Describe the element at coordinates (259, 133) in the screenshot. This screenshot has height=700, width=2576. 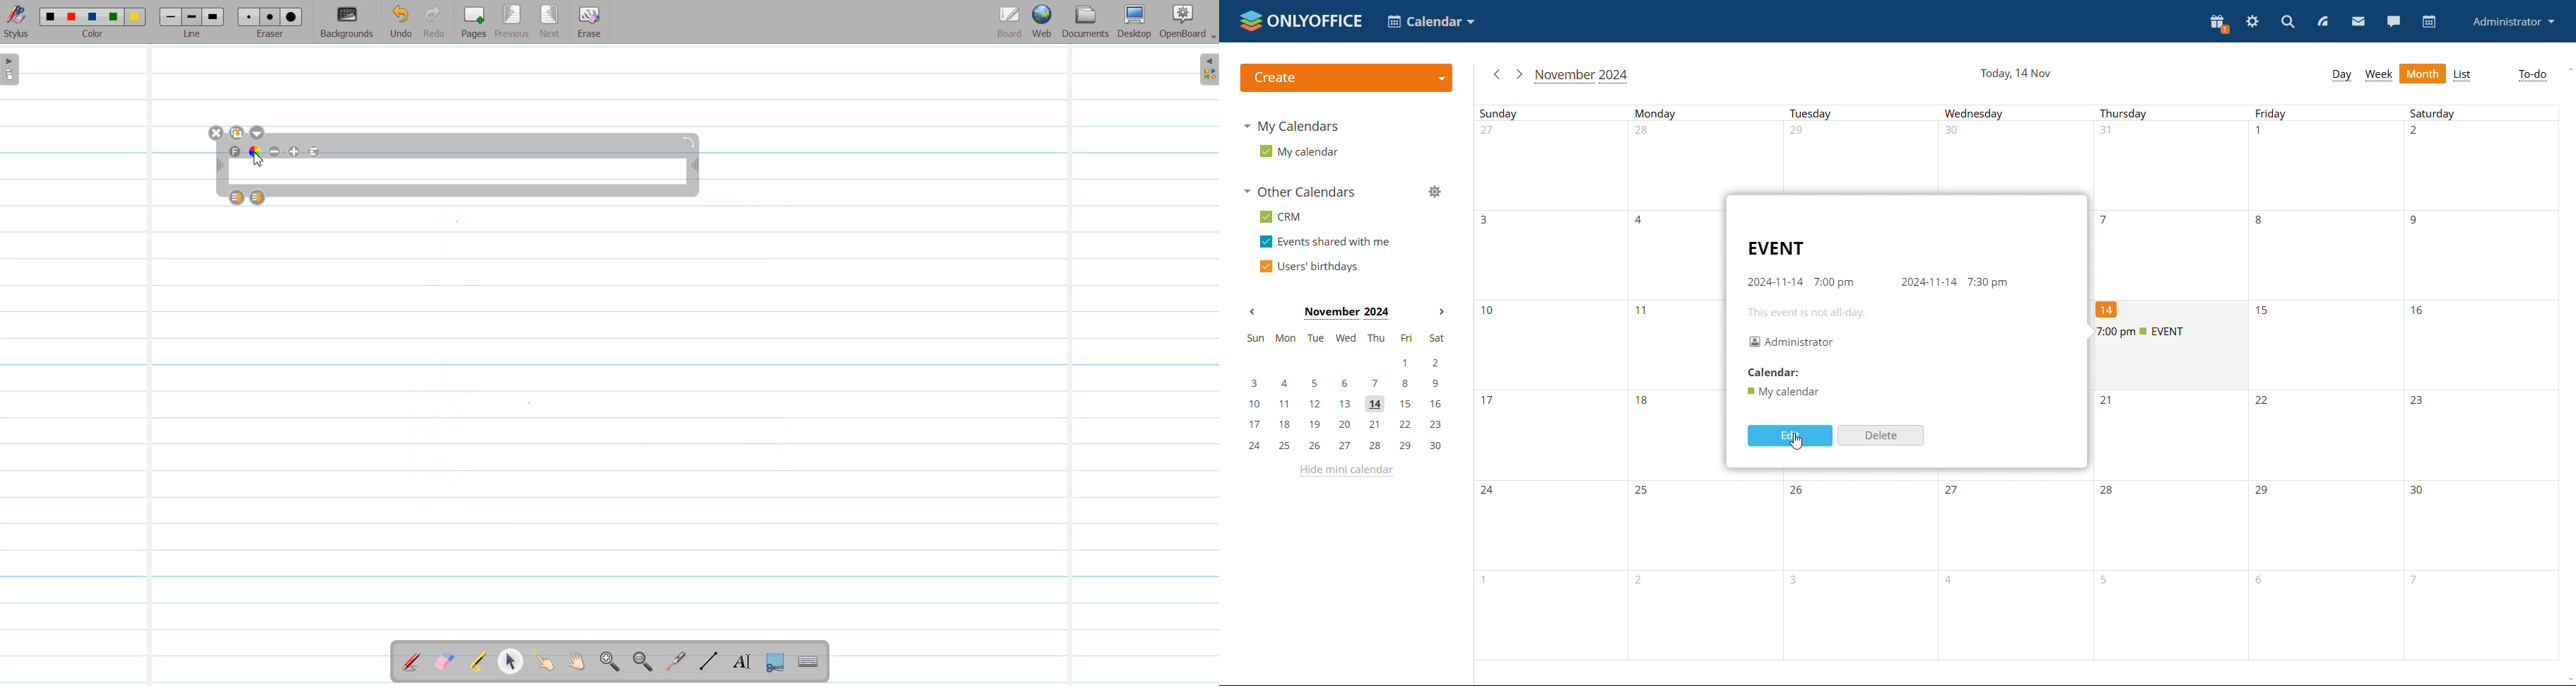
I see `Drop down box` at that location.